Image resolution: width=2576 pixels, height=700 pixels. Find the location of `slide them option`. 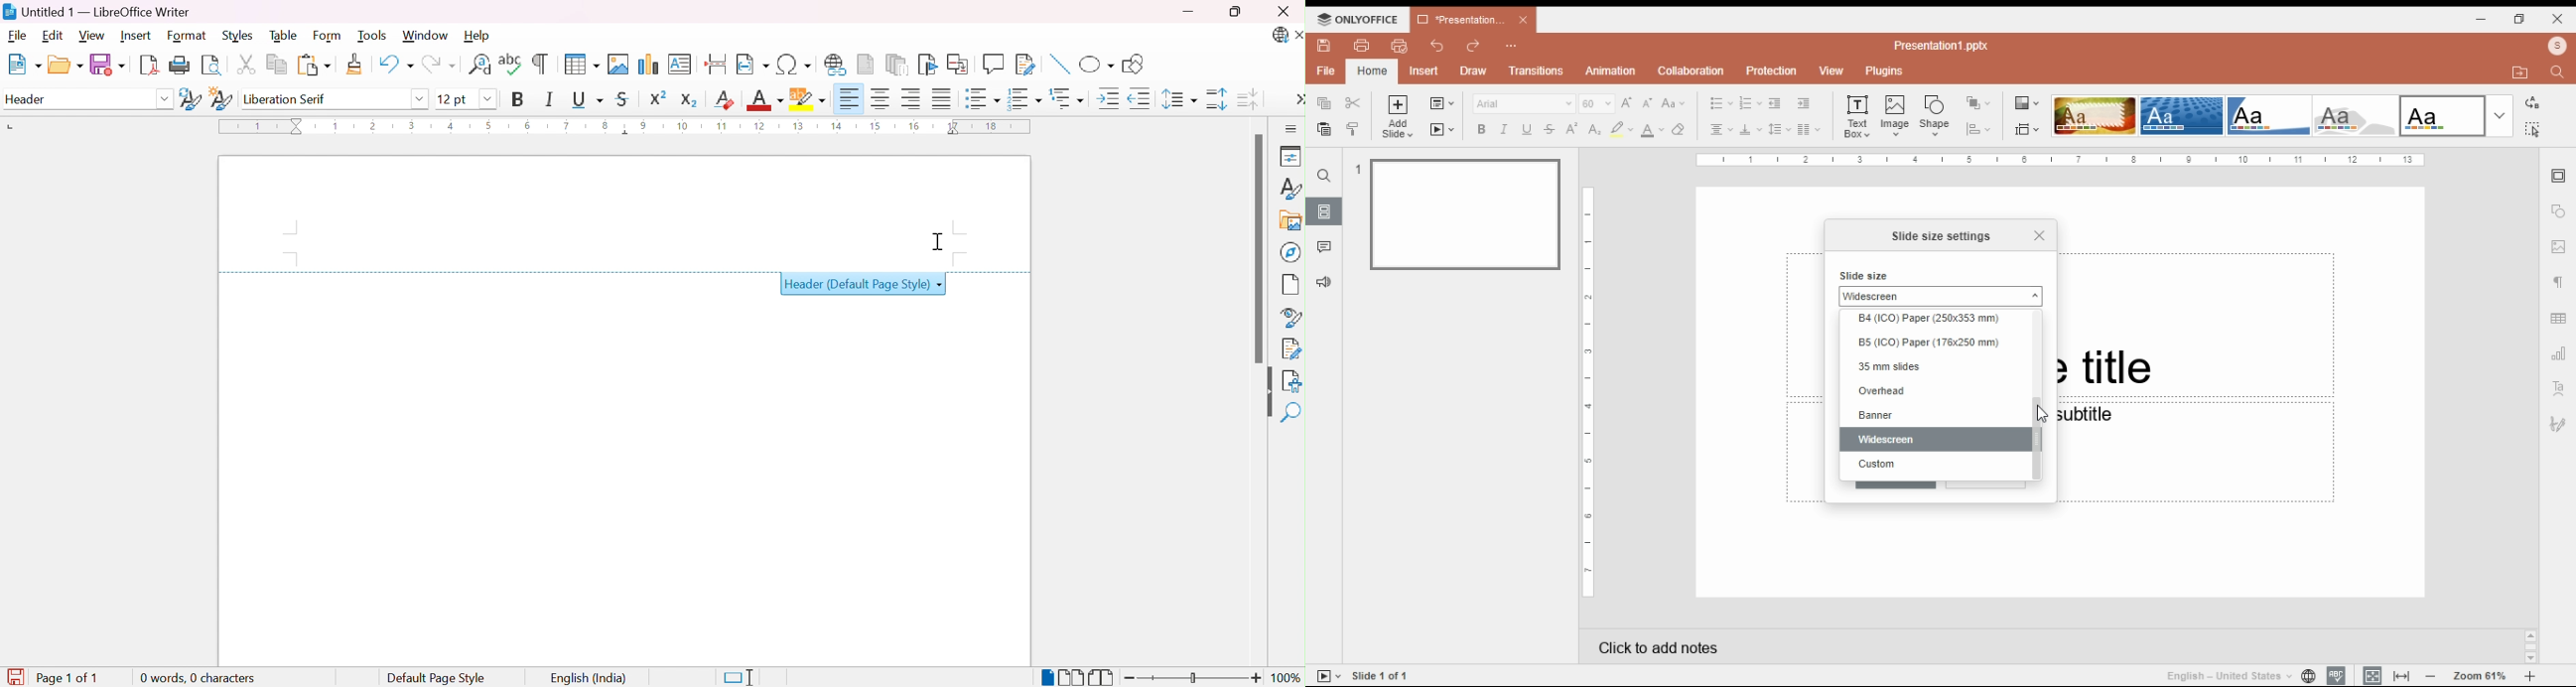

slide them option is located at coordinates (2359, 116).